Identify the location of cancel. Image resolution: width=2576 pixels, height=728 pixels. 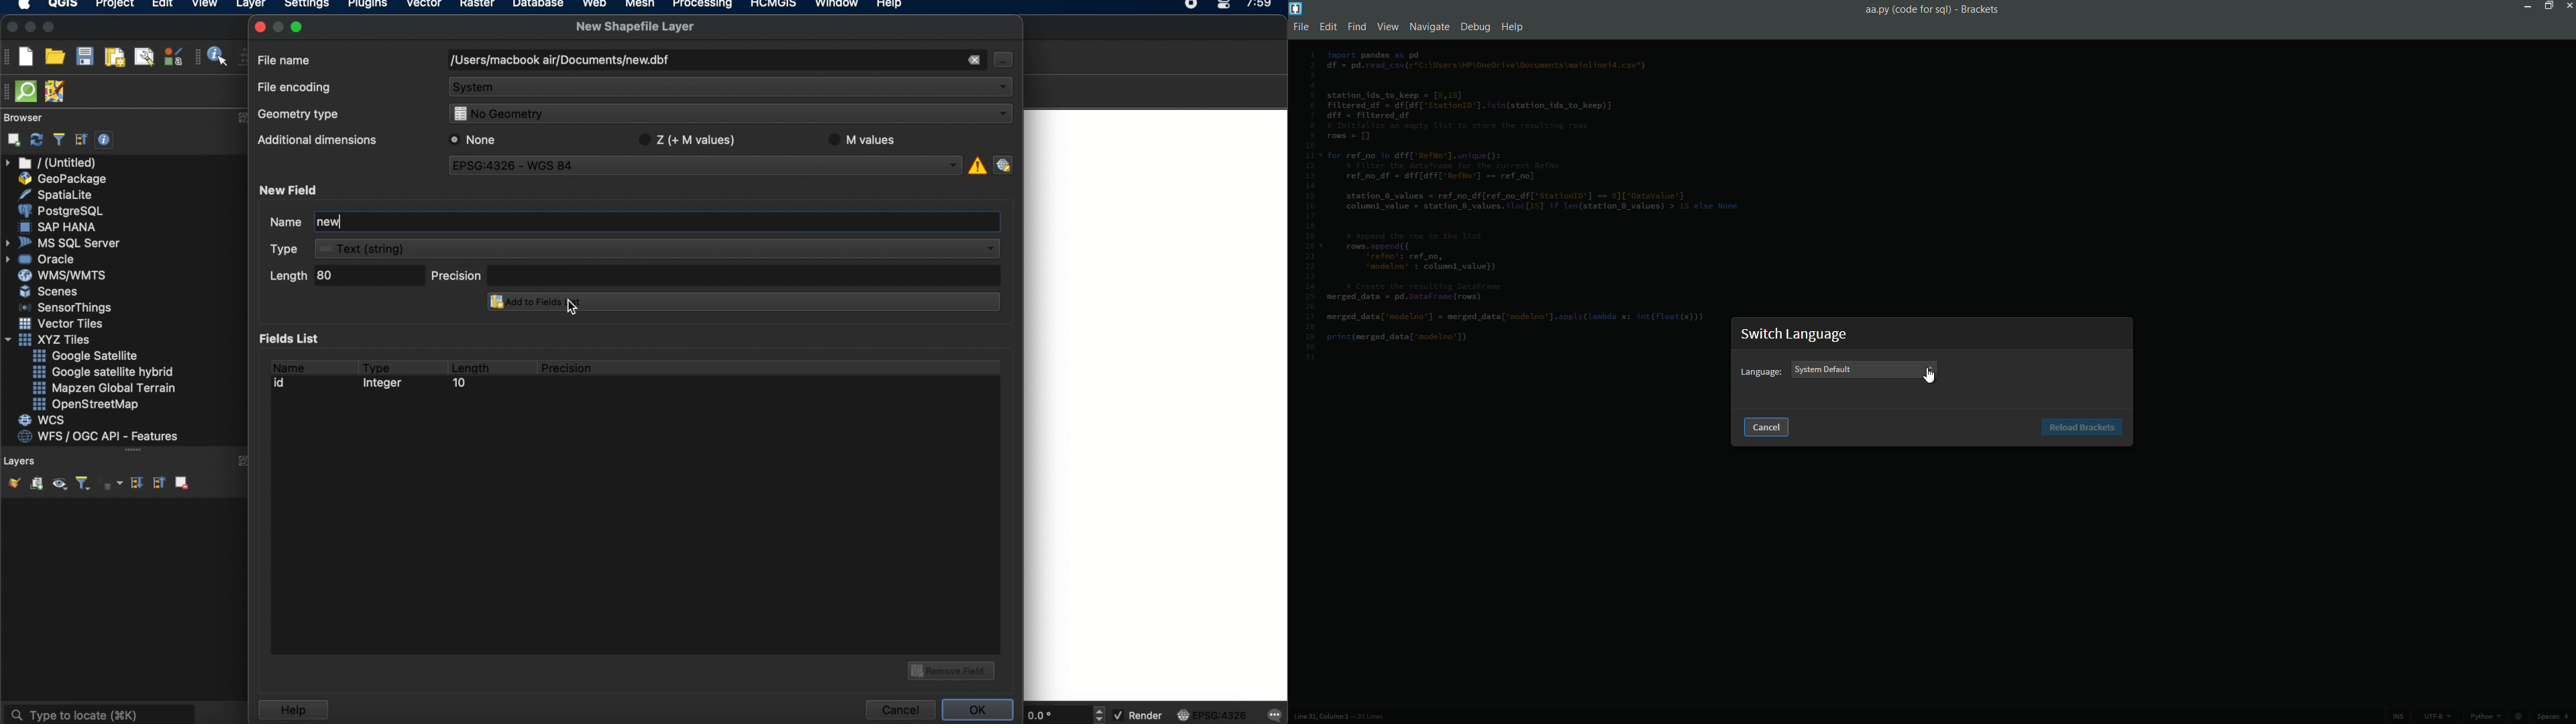
(1768, 428).